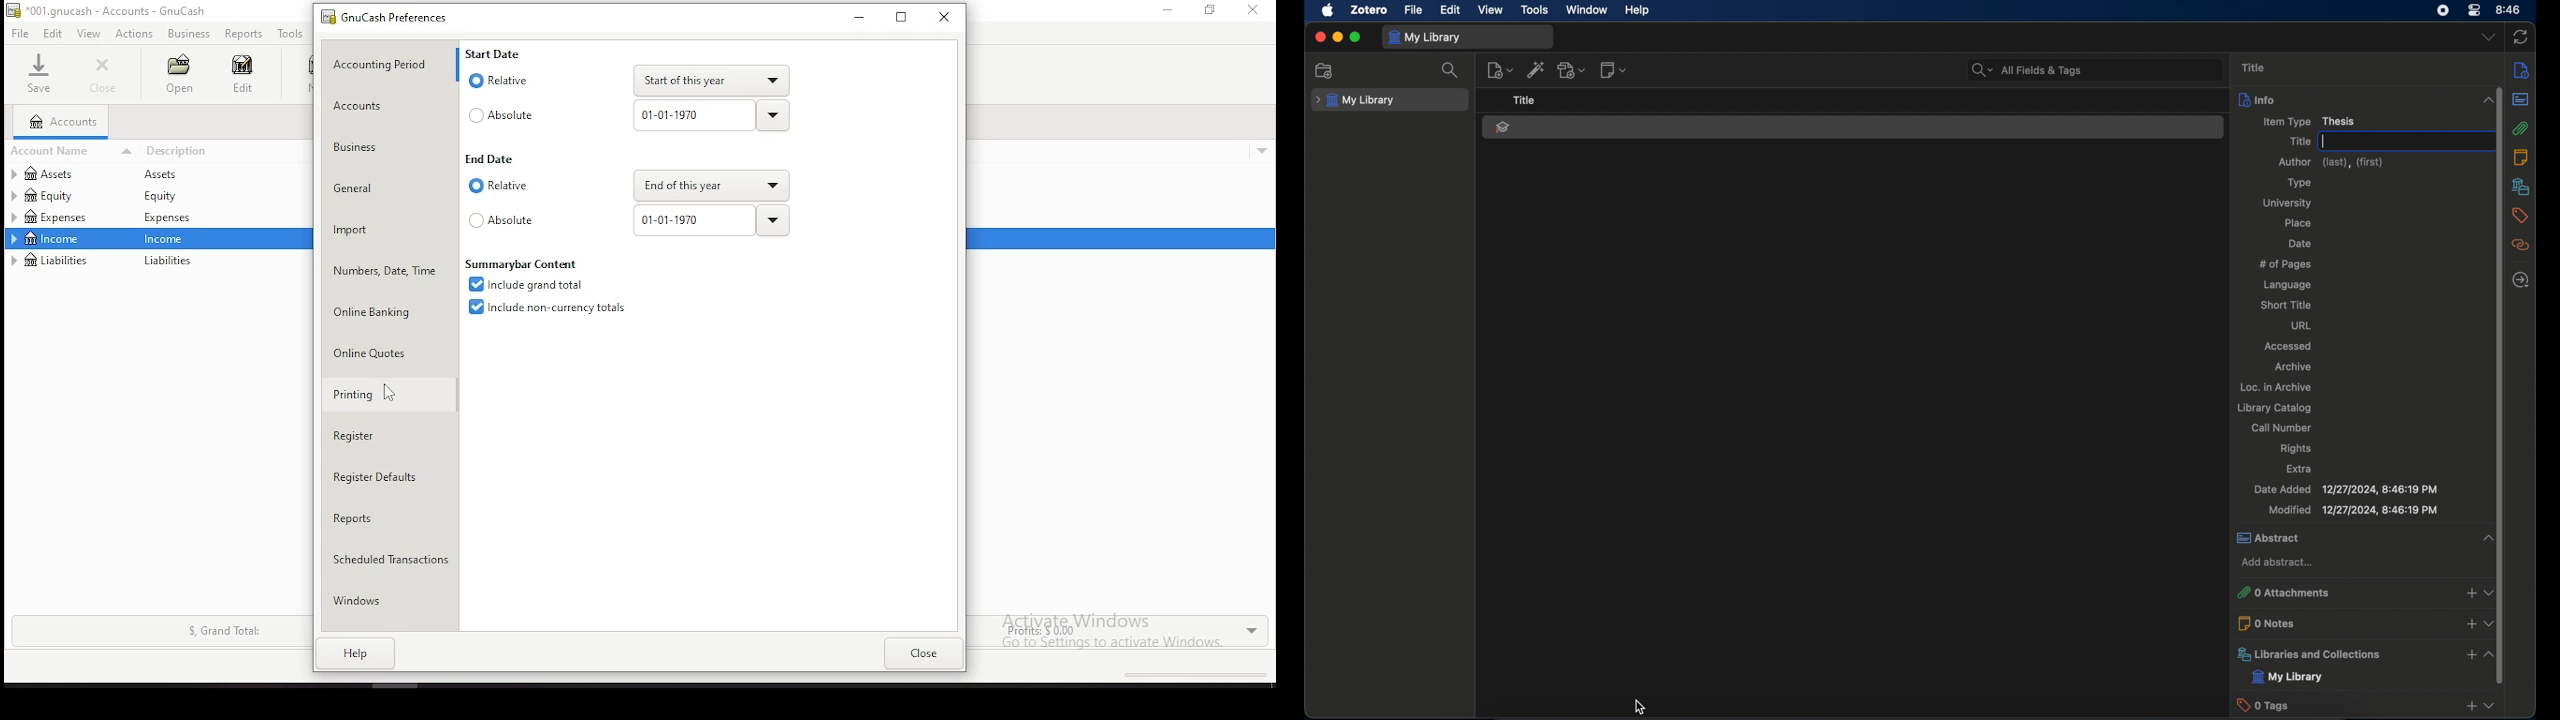 This screenshot has height=728, width=2576. Describe the element at coordinates (2295, 449) in the screenshot. I see `rights` at that location.